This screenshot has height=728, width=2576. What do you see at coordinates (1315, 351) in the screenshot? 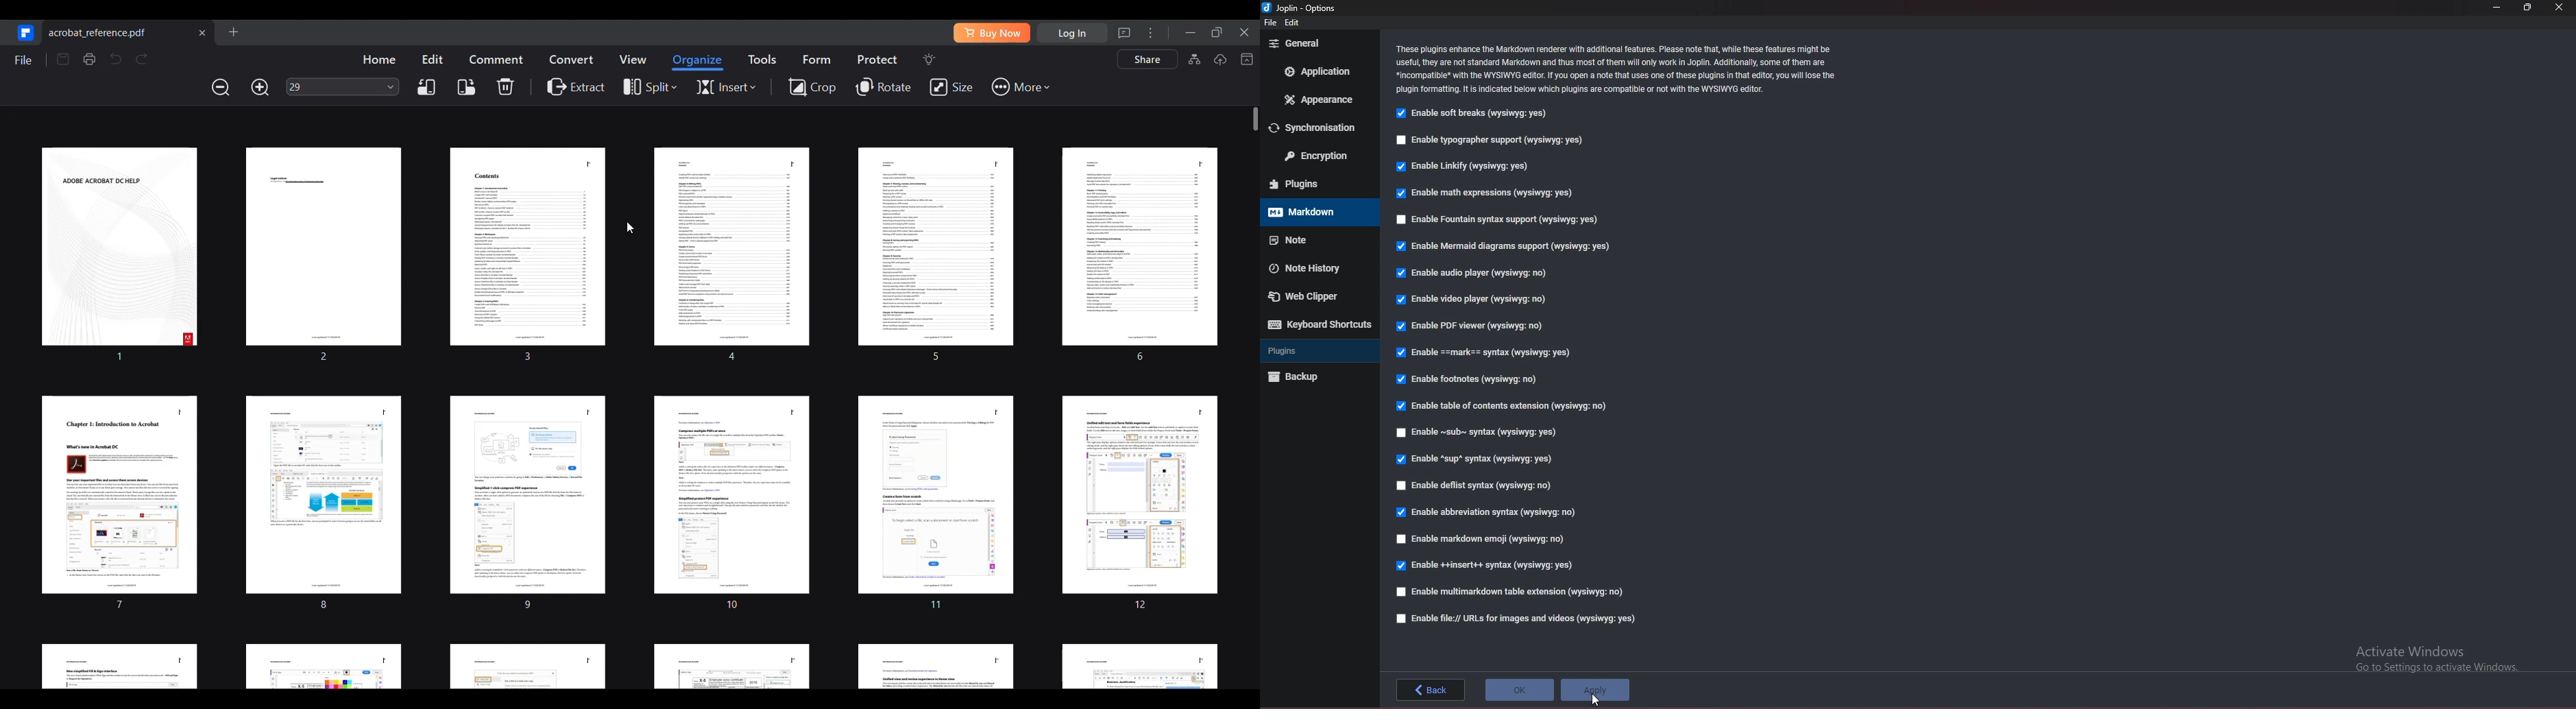
I see `plugins` at bounding box center [1315, 351].